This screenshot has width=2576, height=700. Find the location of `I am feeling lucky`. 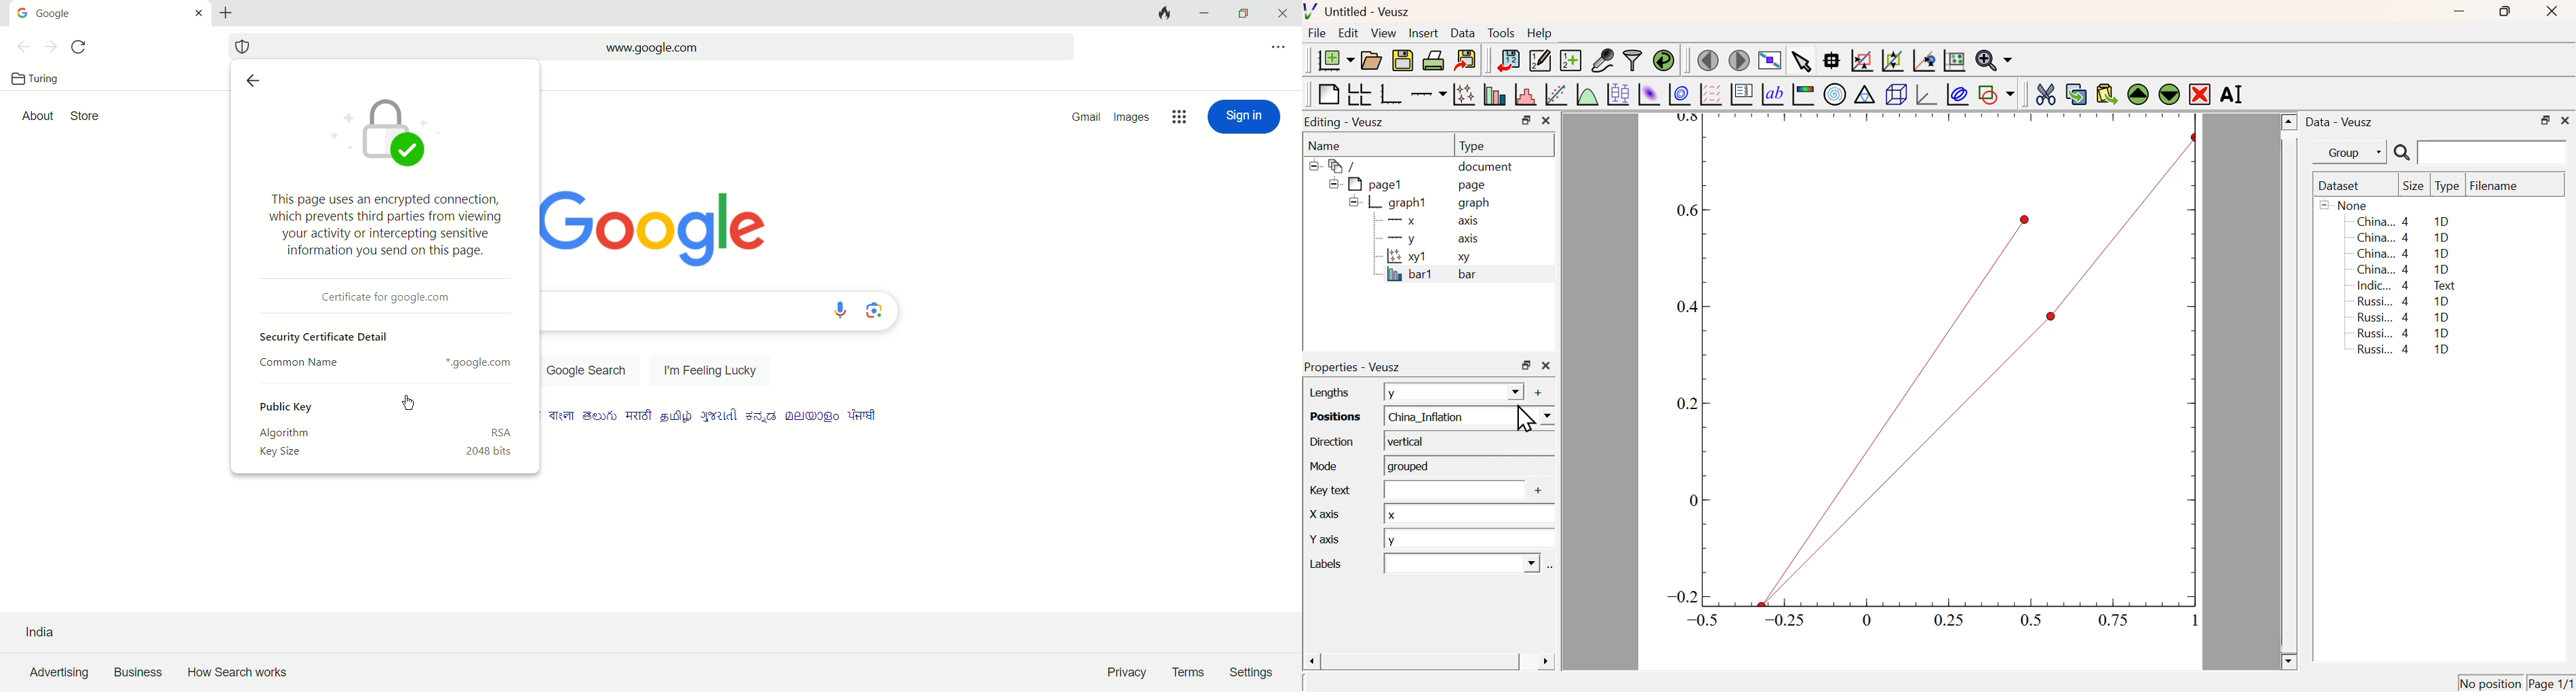

I am feeling lucky is located at coordinates (711, 367).